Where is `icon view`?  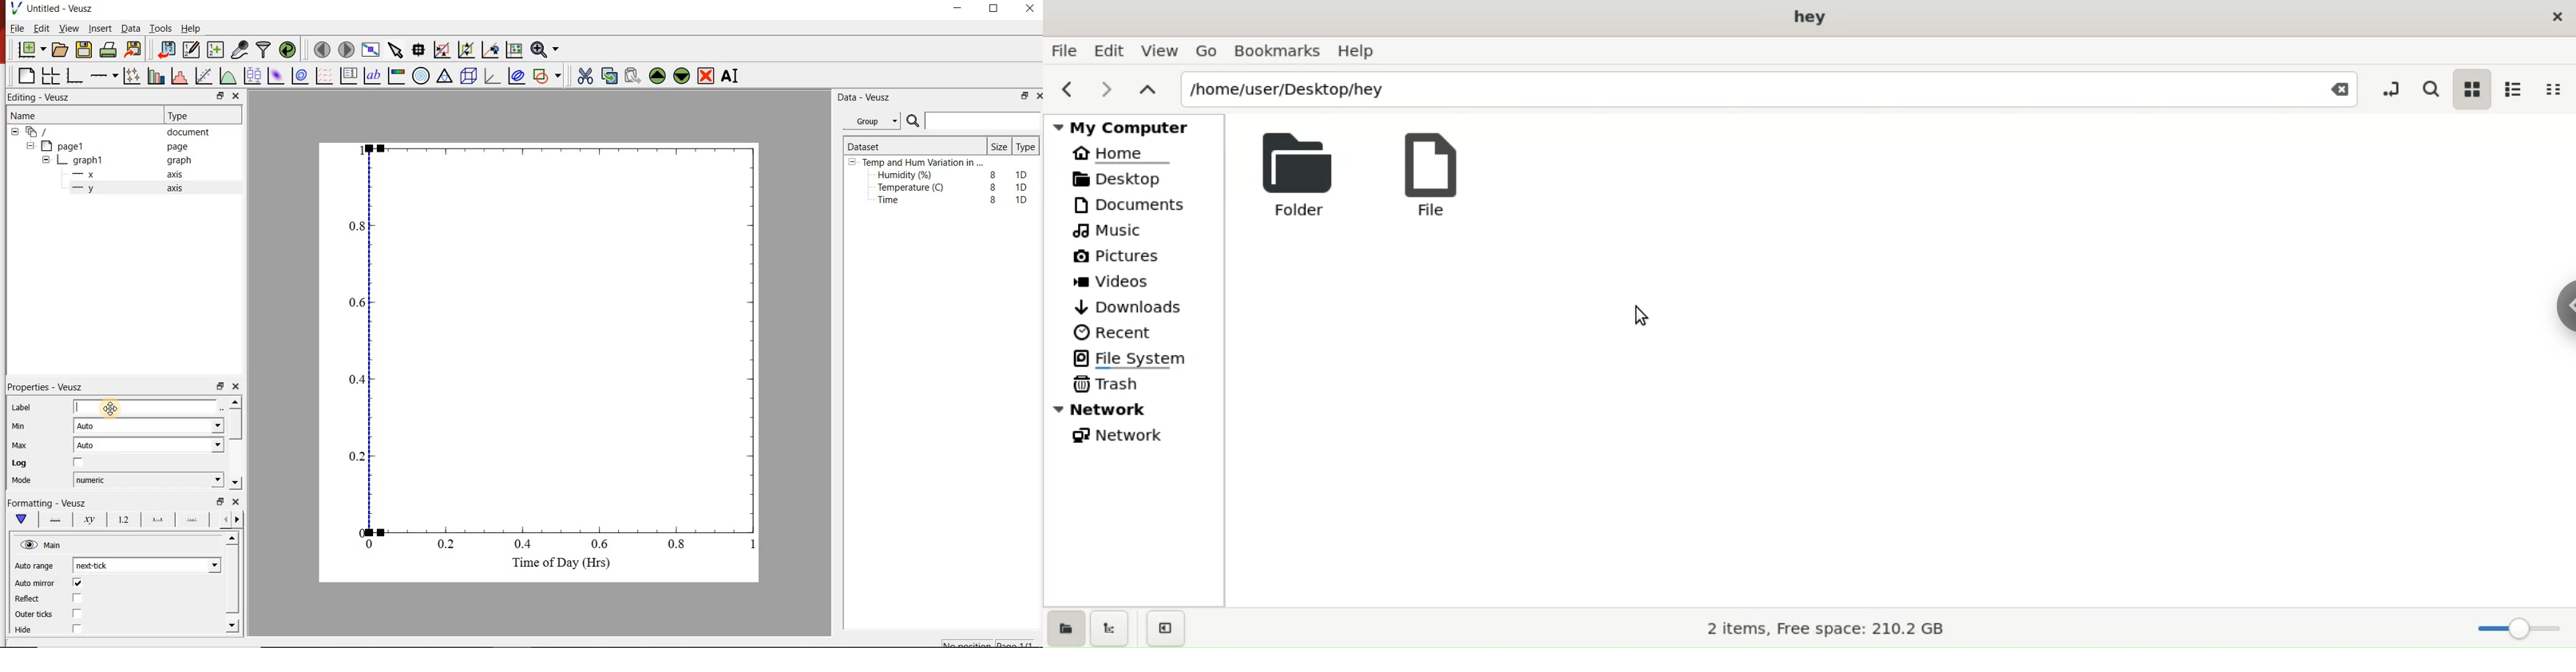 icon view is located at coordinates (2474, 91).